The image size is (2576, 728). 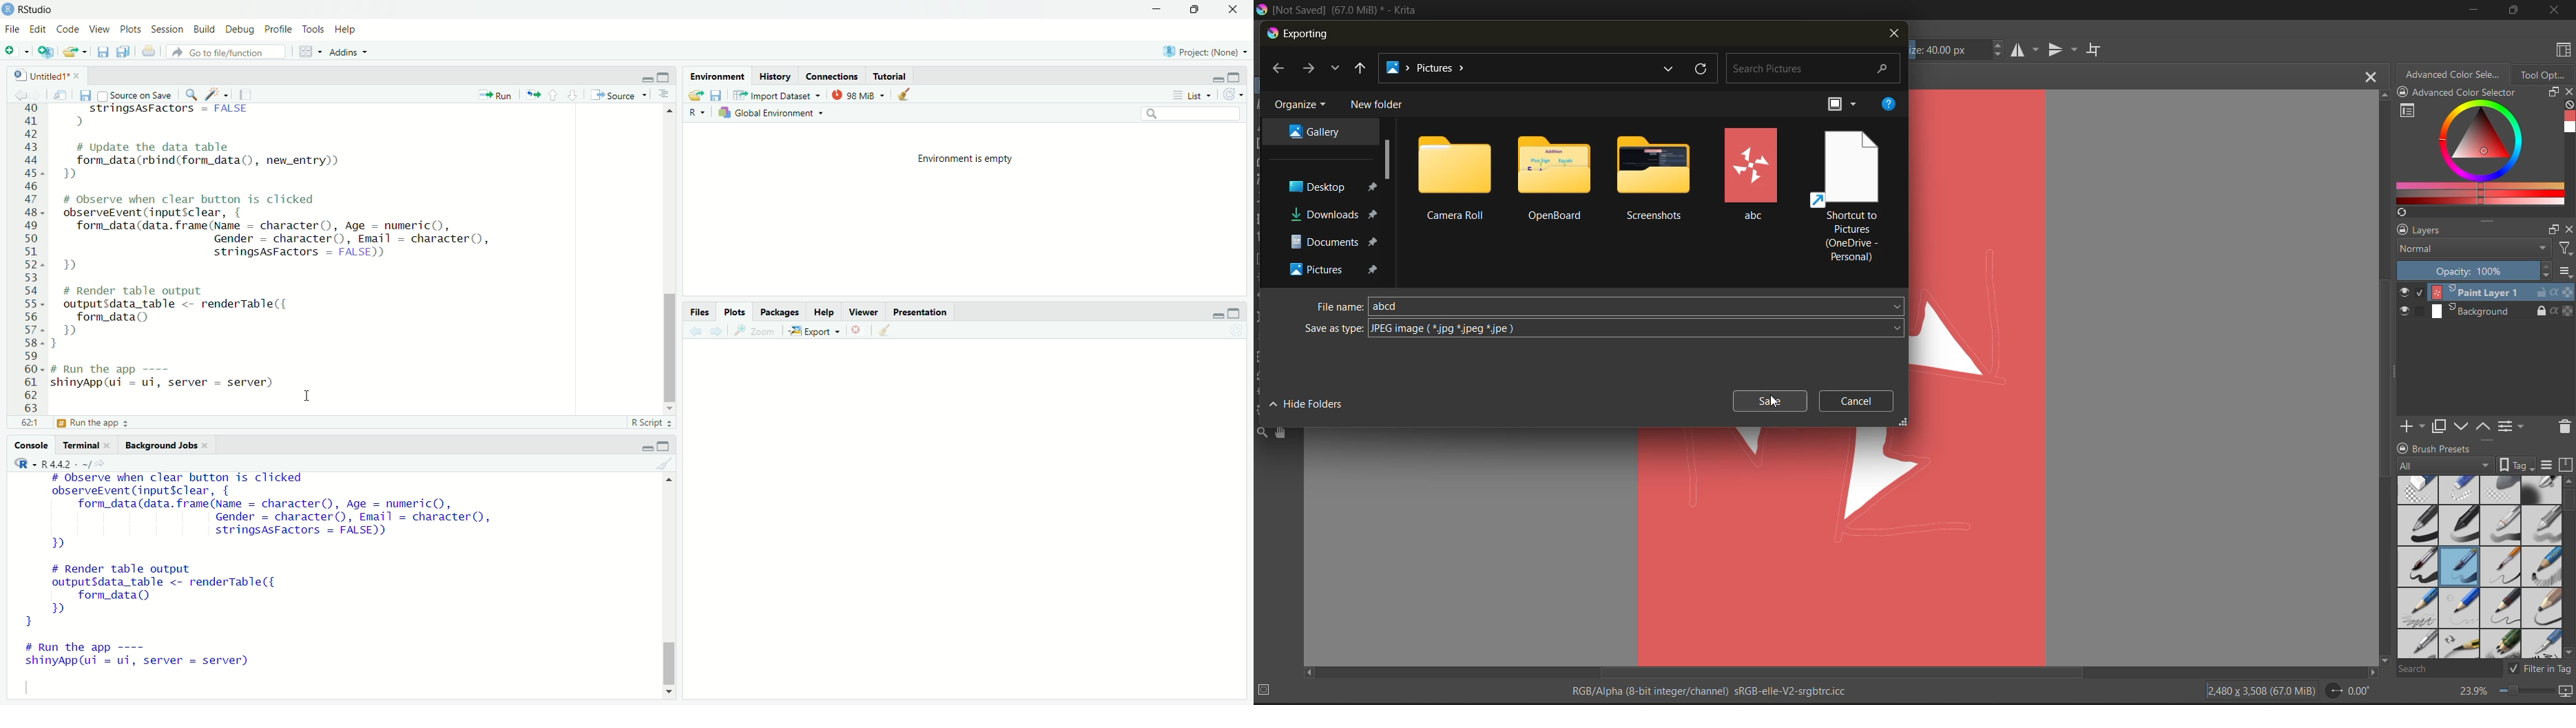 What do you see at coordinates (776, 96) in the screenshot?
I see `import dataset` at bounding box center [776, 96].